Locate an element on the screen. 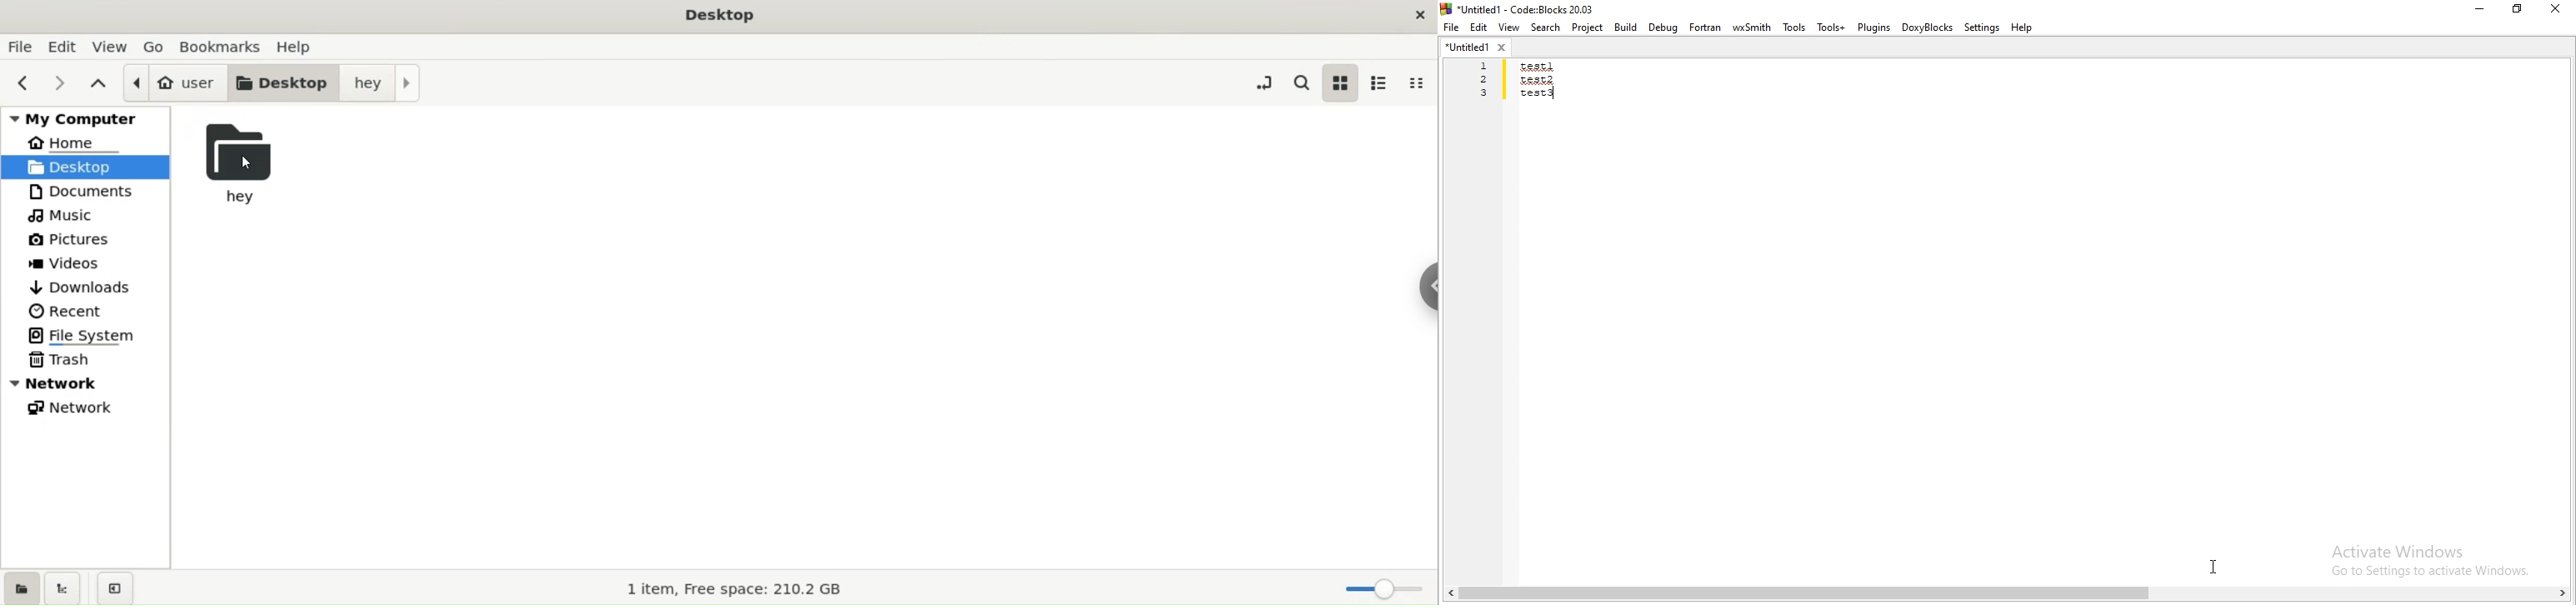 This screenshot has height=616, width=2576. bookmarks is located at coordinates (220, 46).